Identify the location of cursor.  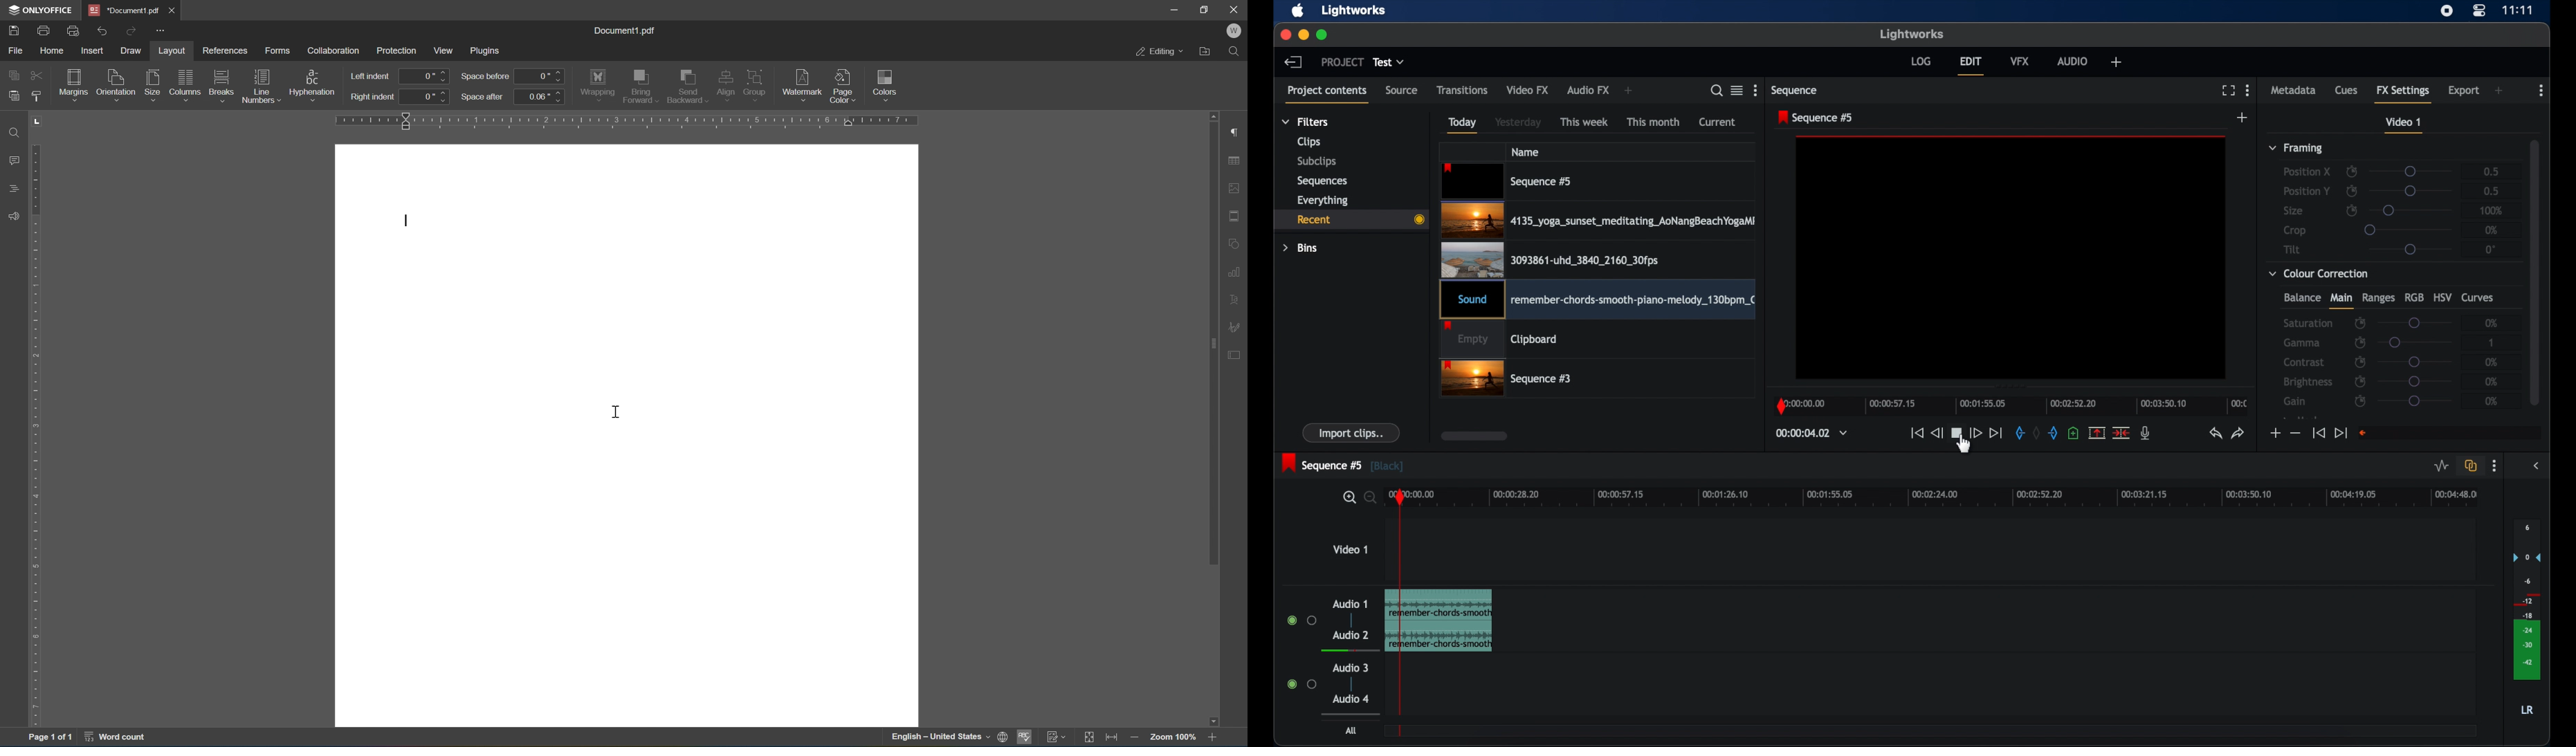
(1962, 452).